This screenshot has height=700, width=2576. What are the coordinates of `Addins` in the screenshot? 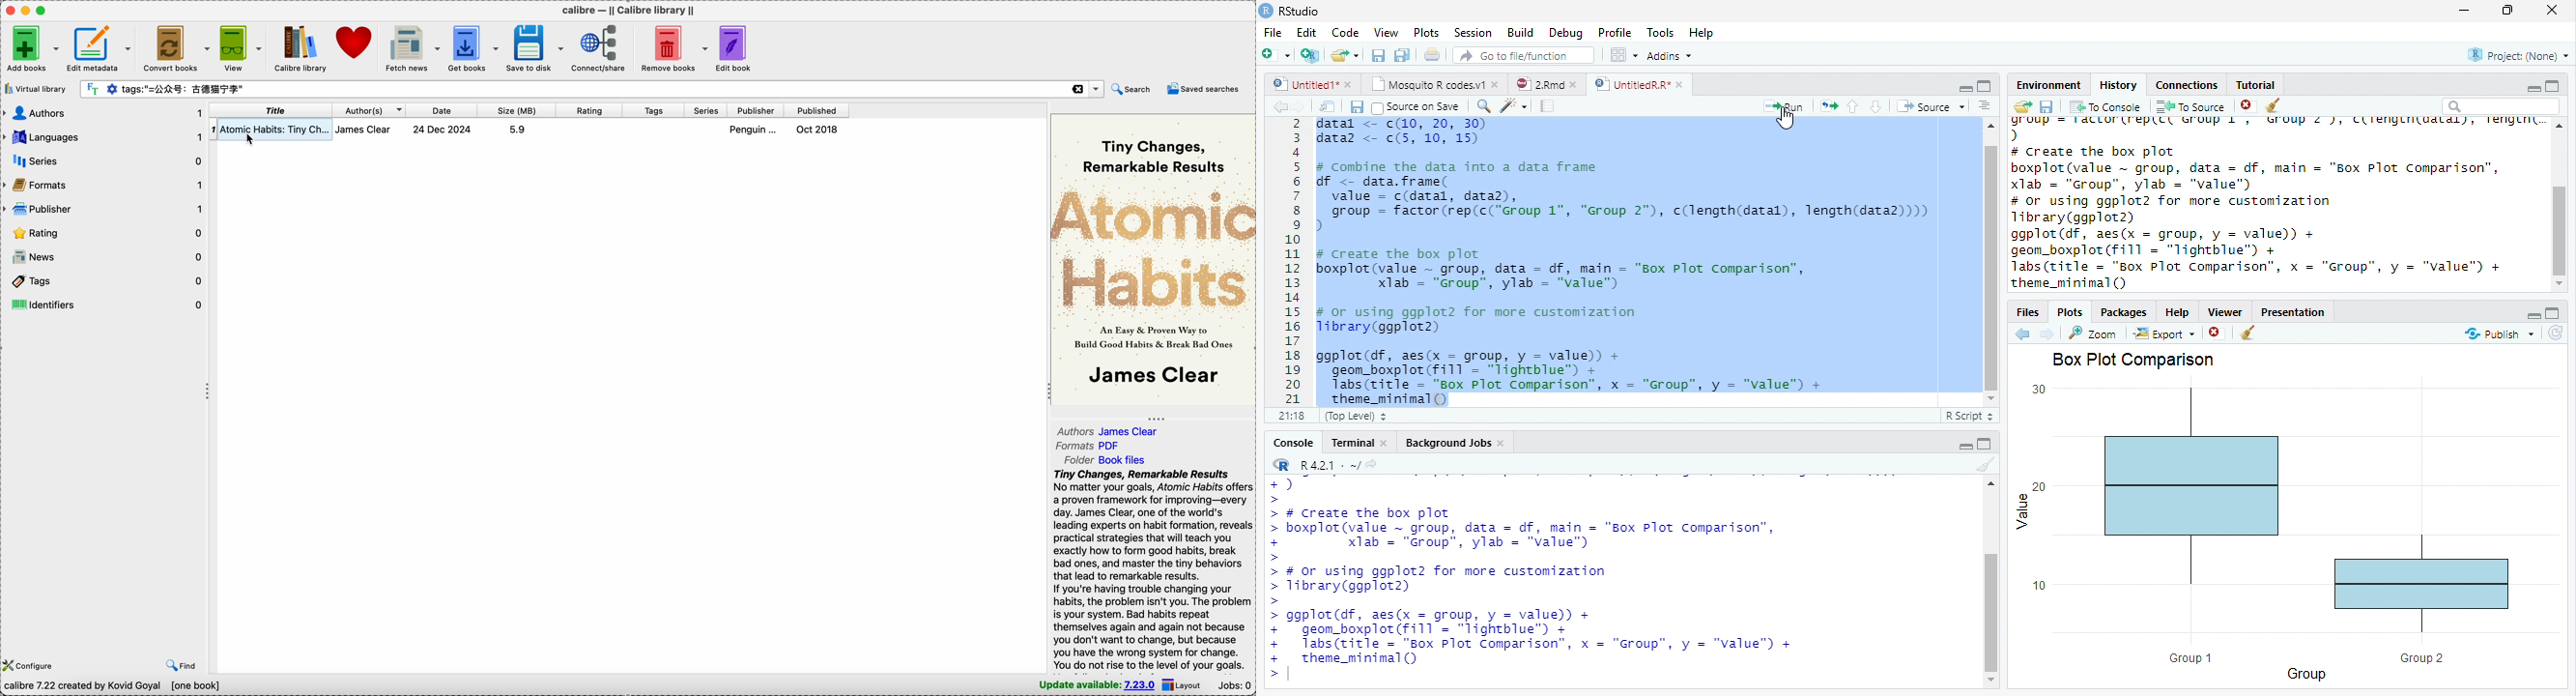 It's located at (1668, 55).